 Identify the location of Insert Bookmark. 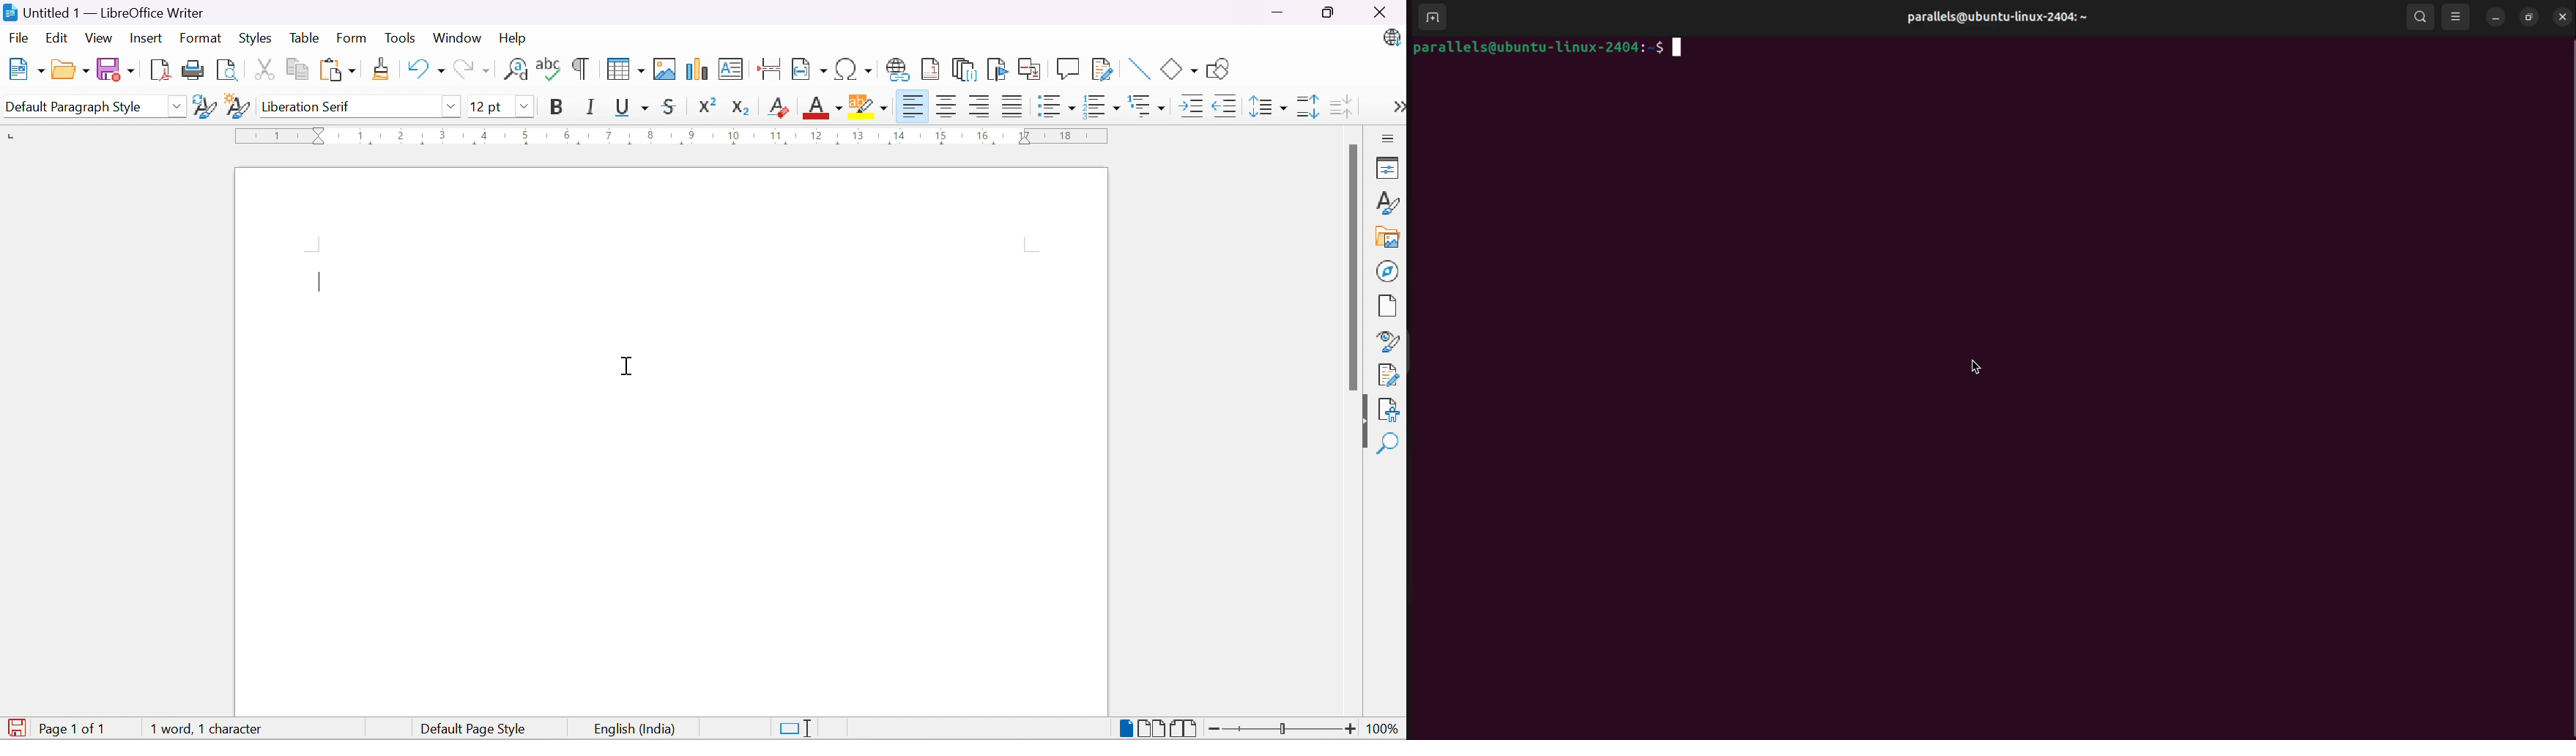
(995, 69).